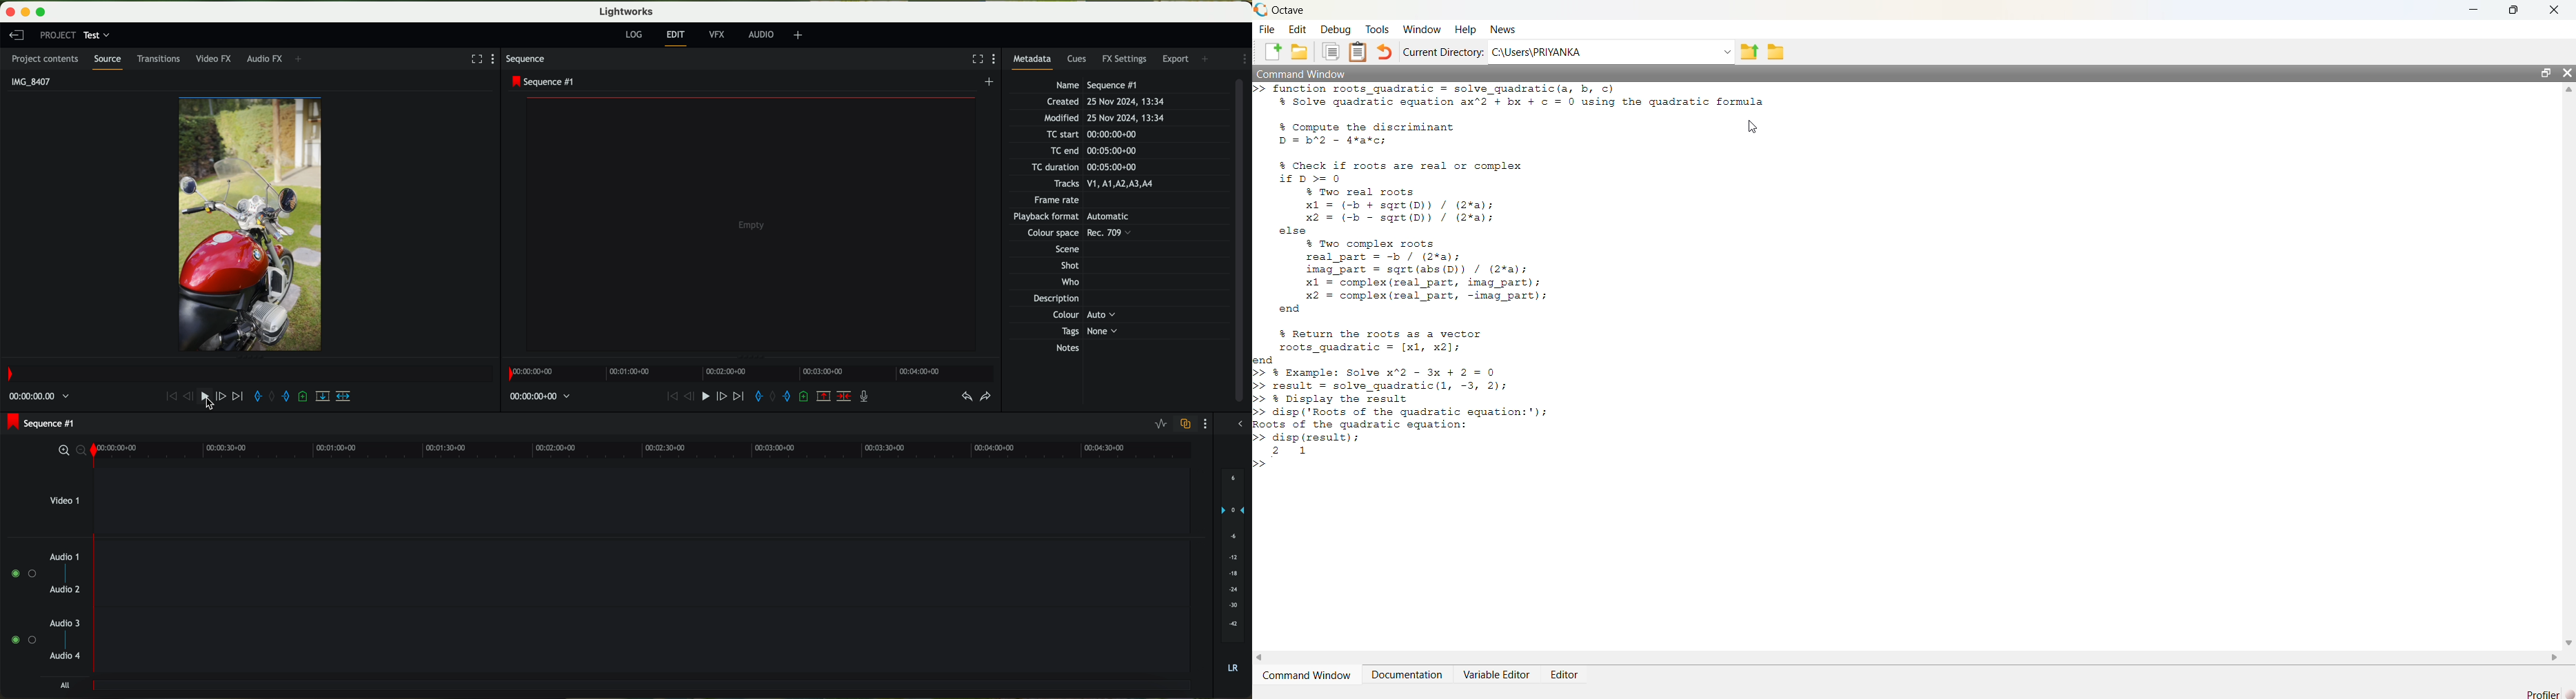 The image size is (2576, 700). I want to click on Frame rate, so click(1059, 202).